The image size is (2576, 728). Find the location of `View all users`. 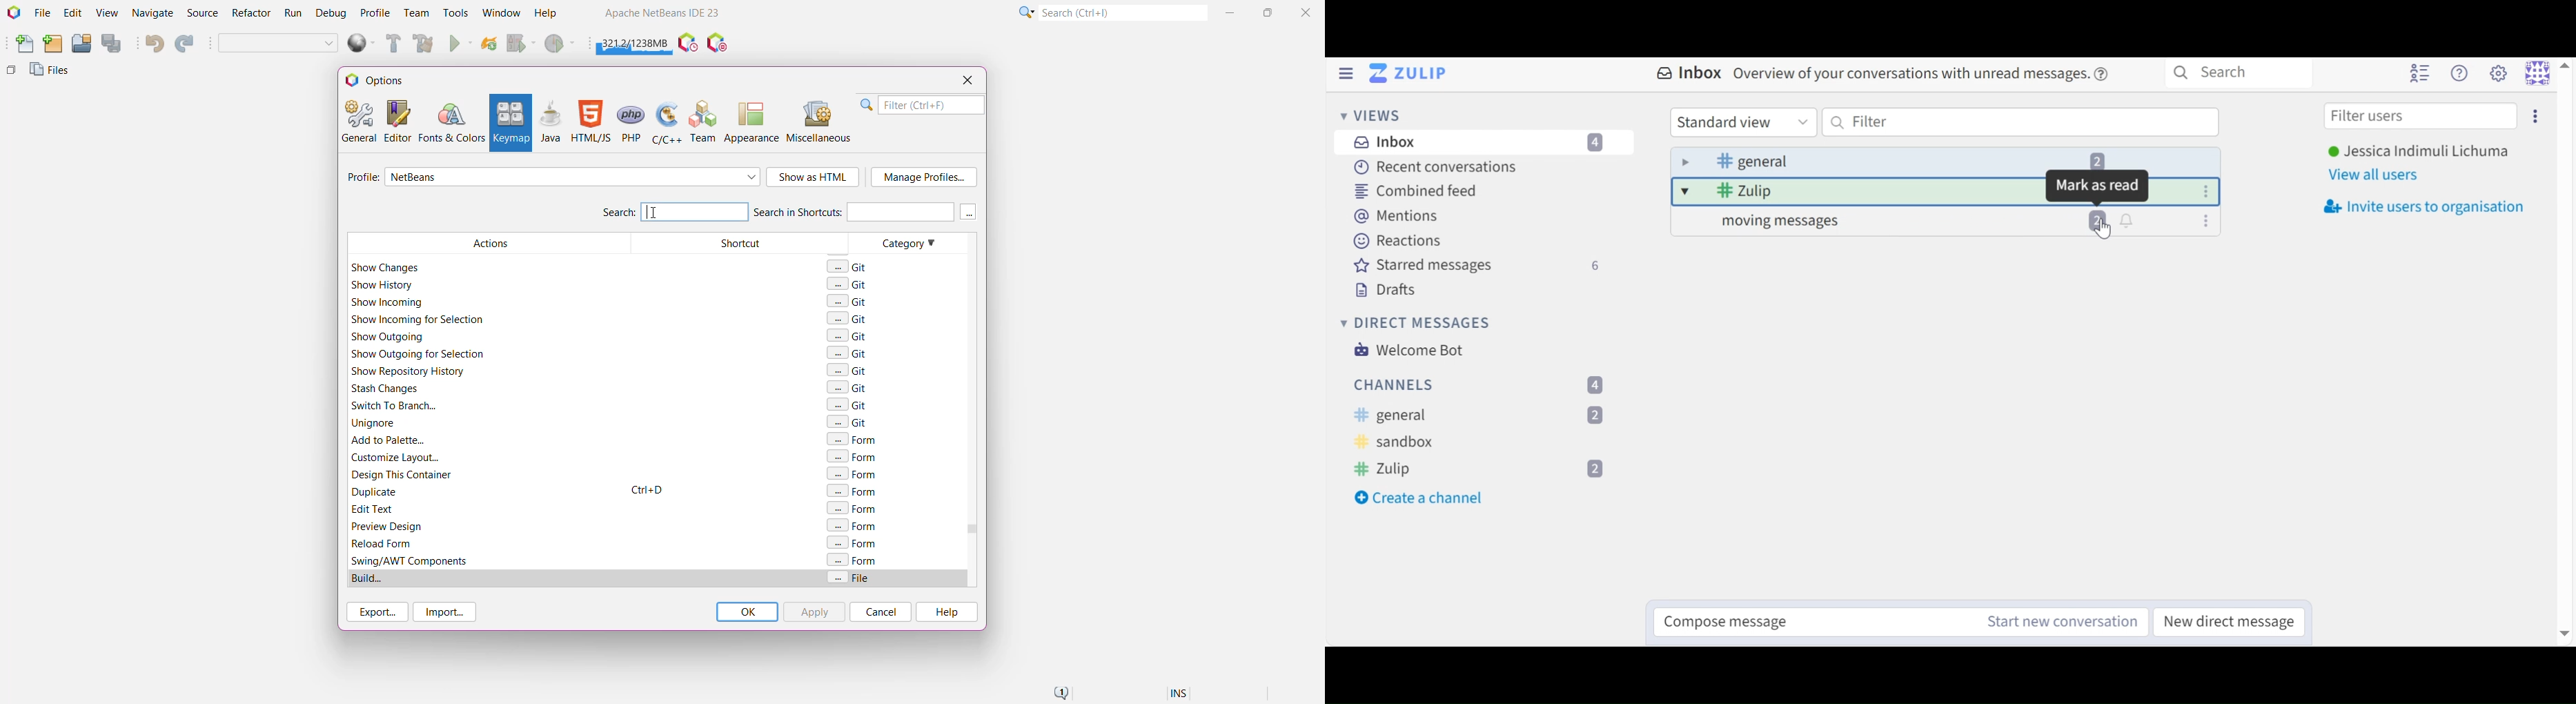

View all users is located at coordinates (2382, 173).